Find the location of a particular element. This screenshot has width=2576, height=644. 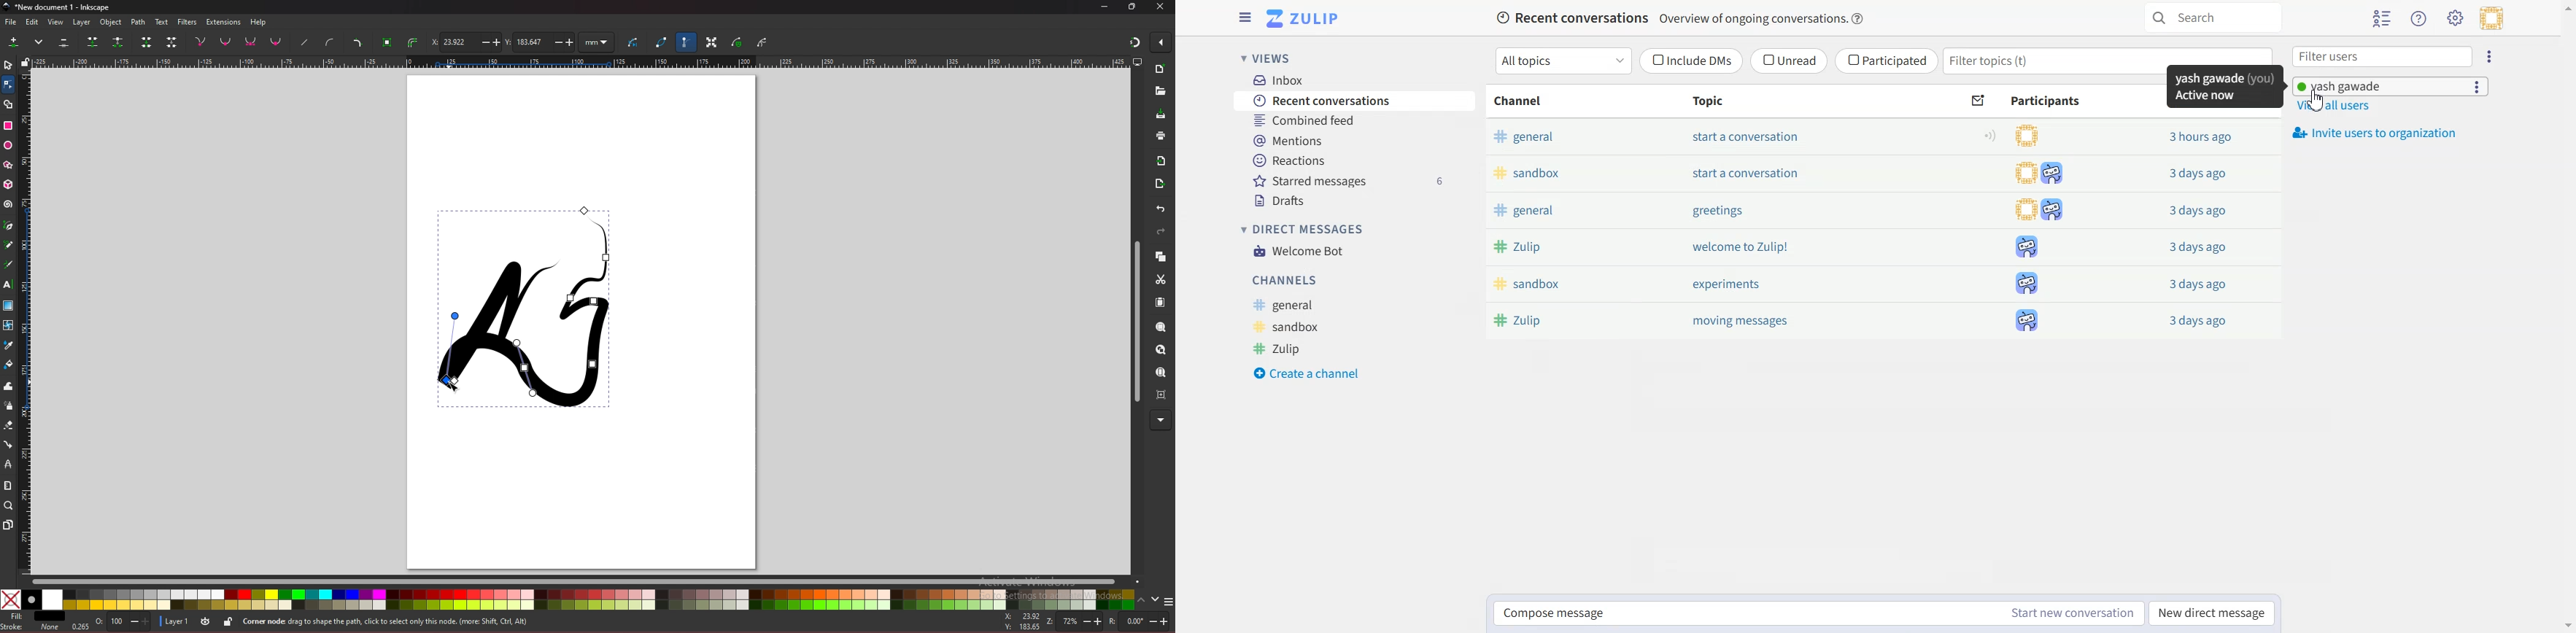

Go to Home View is located at coordinates (1309, 19).